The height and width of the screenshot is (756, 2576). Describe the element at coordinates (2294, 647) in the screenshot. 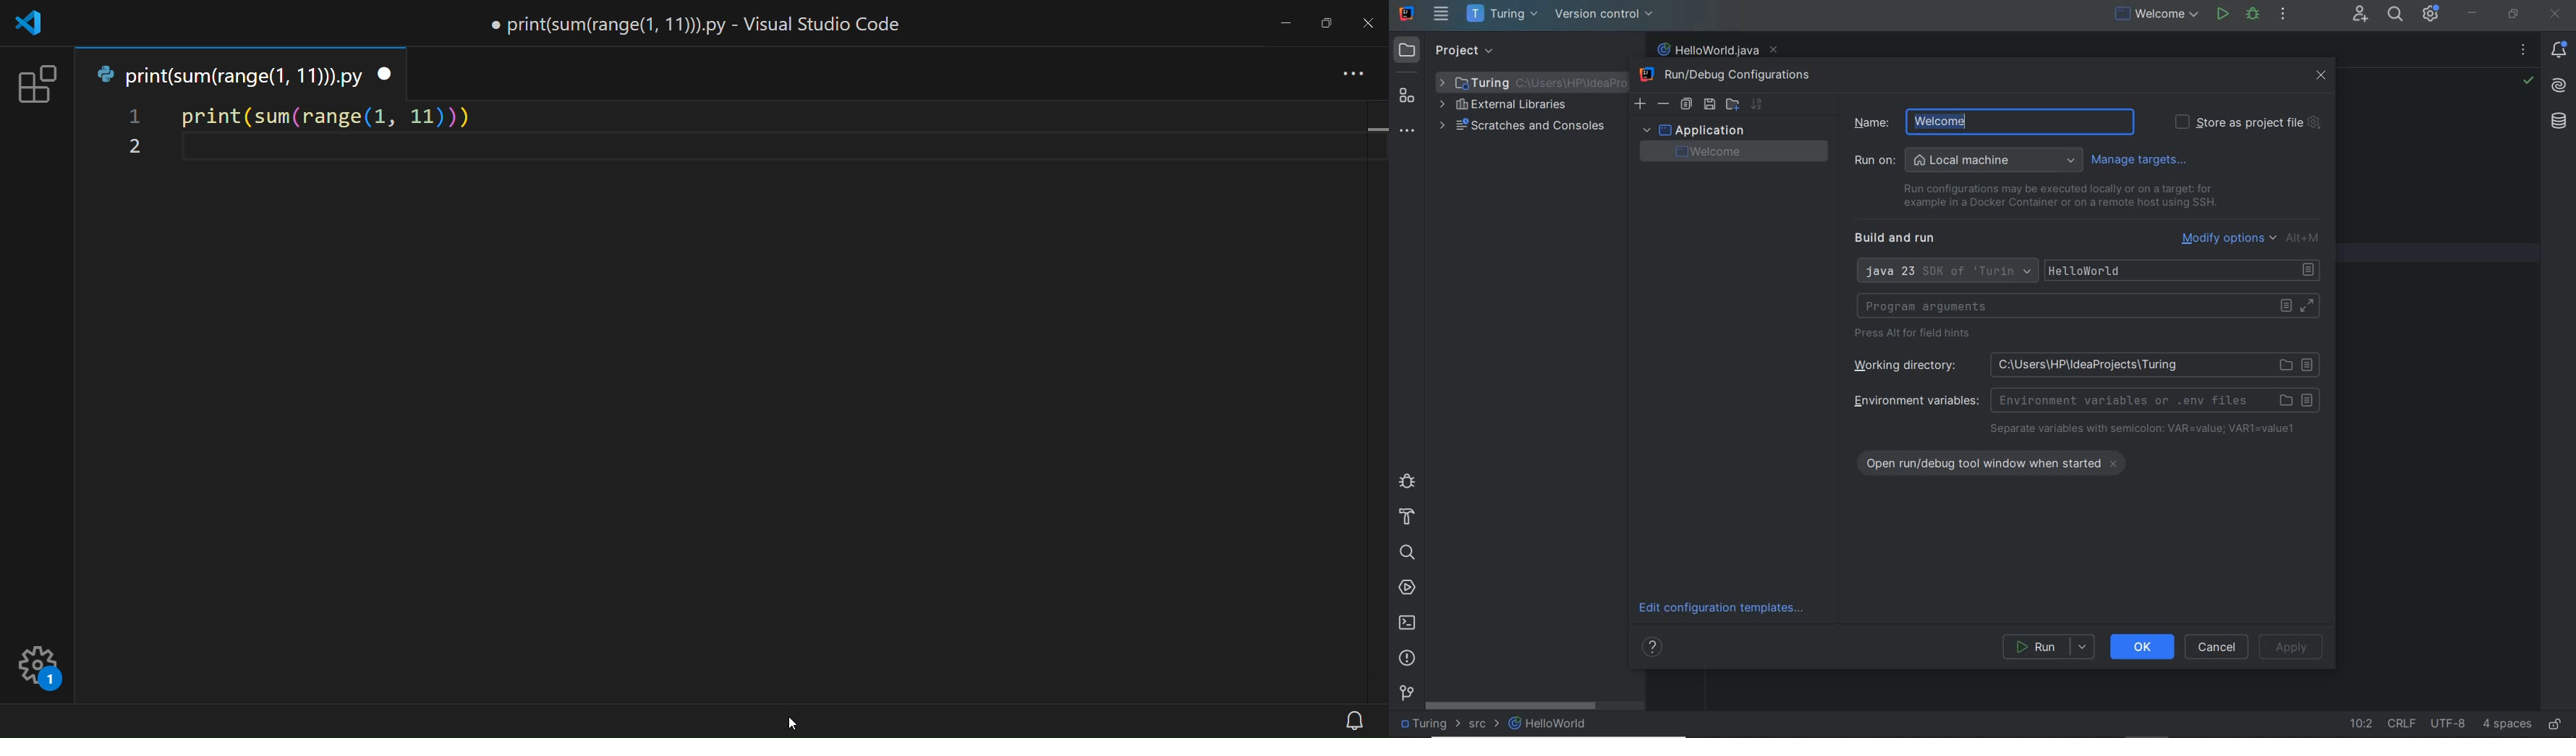

I see `apply` at that location.